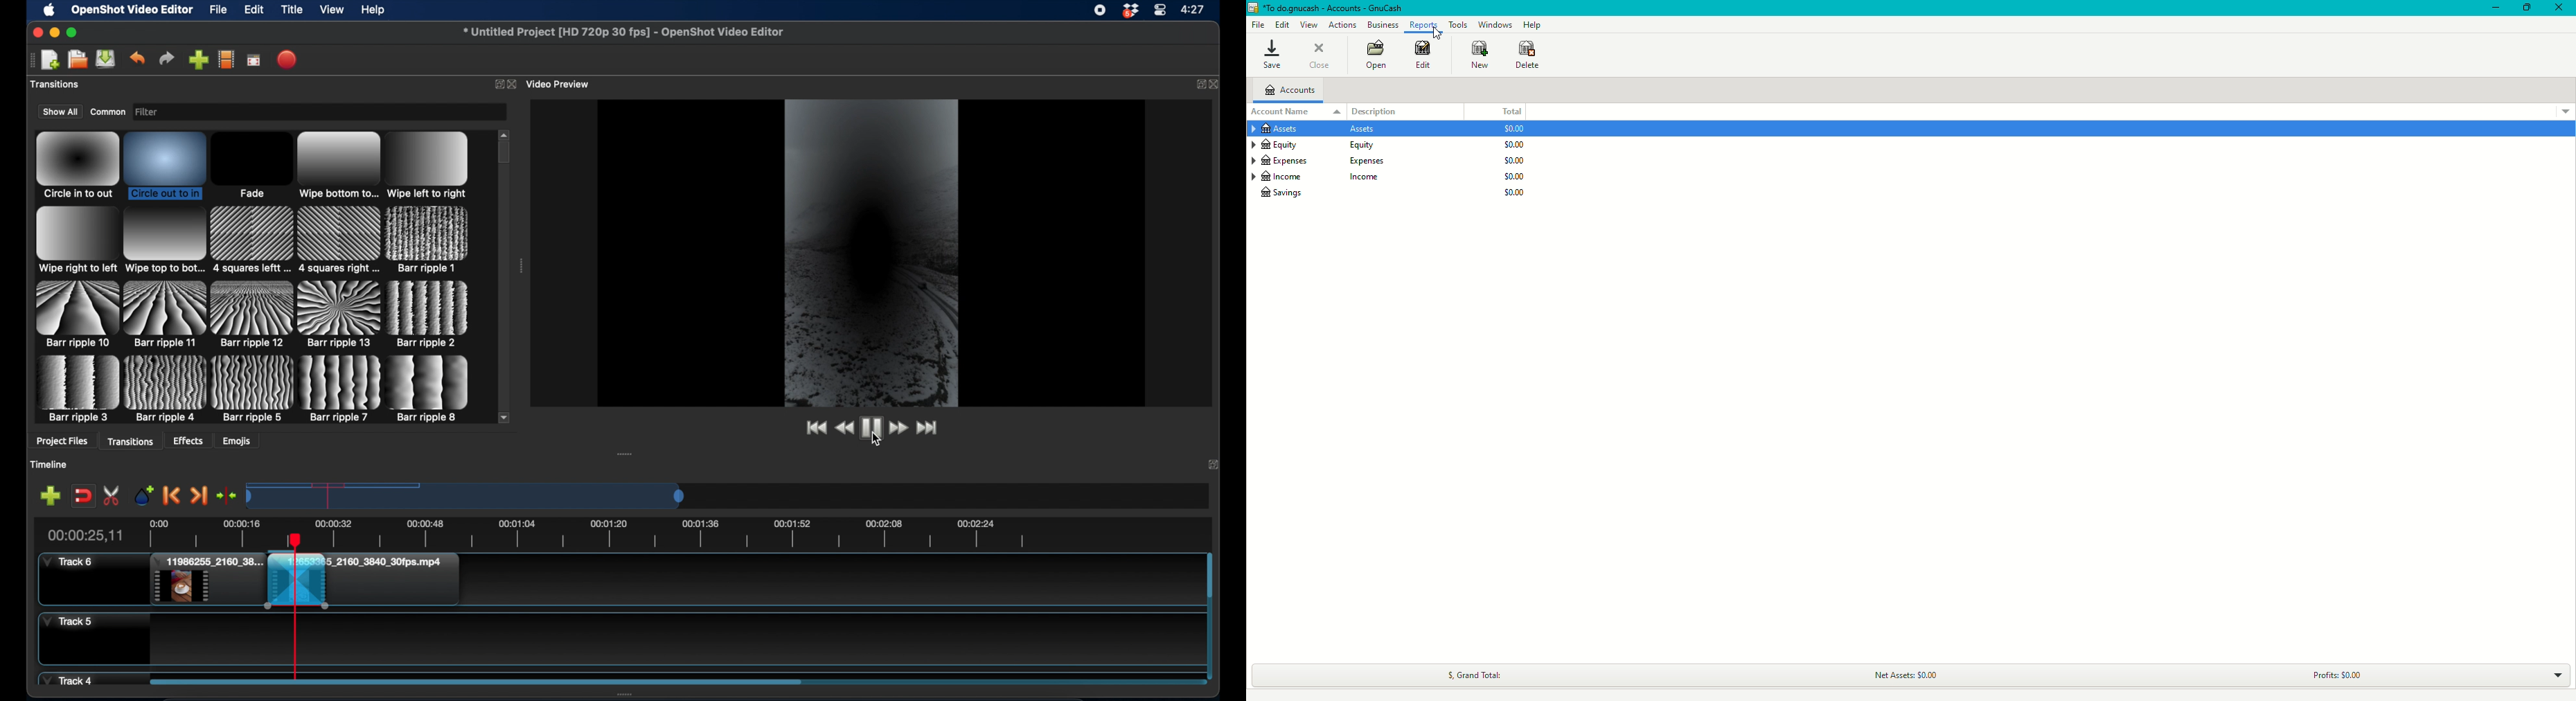 Image resolution: width=2576 pixels, height=728 pixels. What do you see at coordinates (1472, 675) in the screenshot?
I see `Grand Total` at bounding box center [1472, 675].